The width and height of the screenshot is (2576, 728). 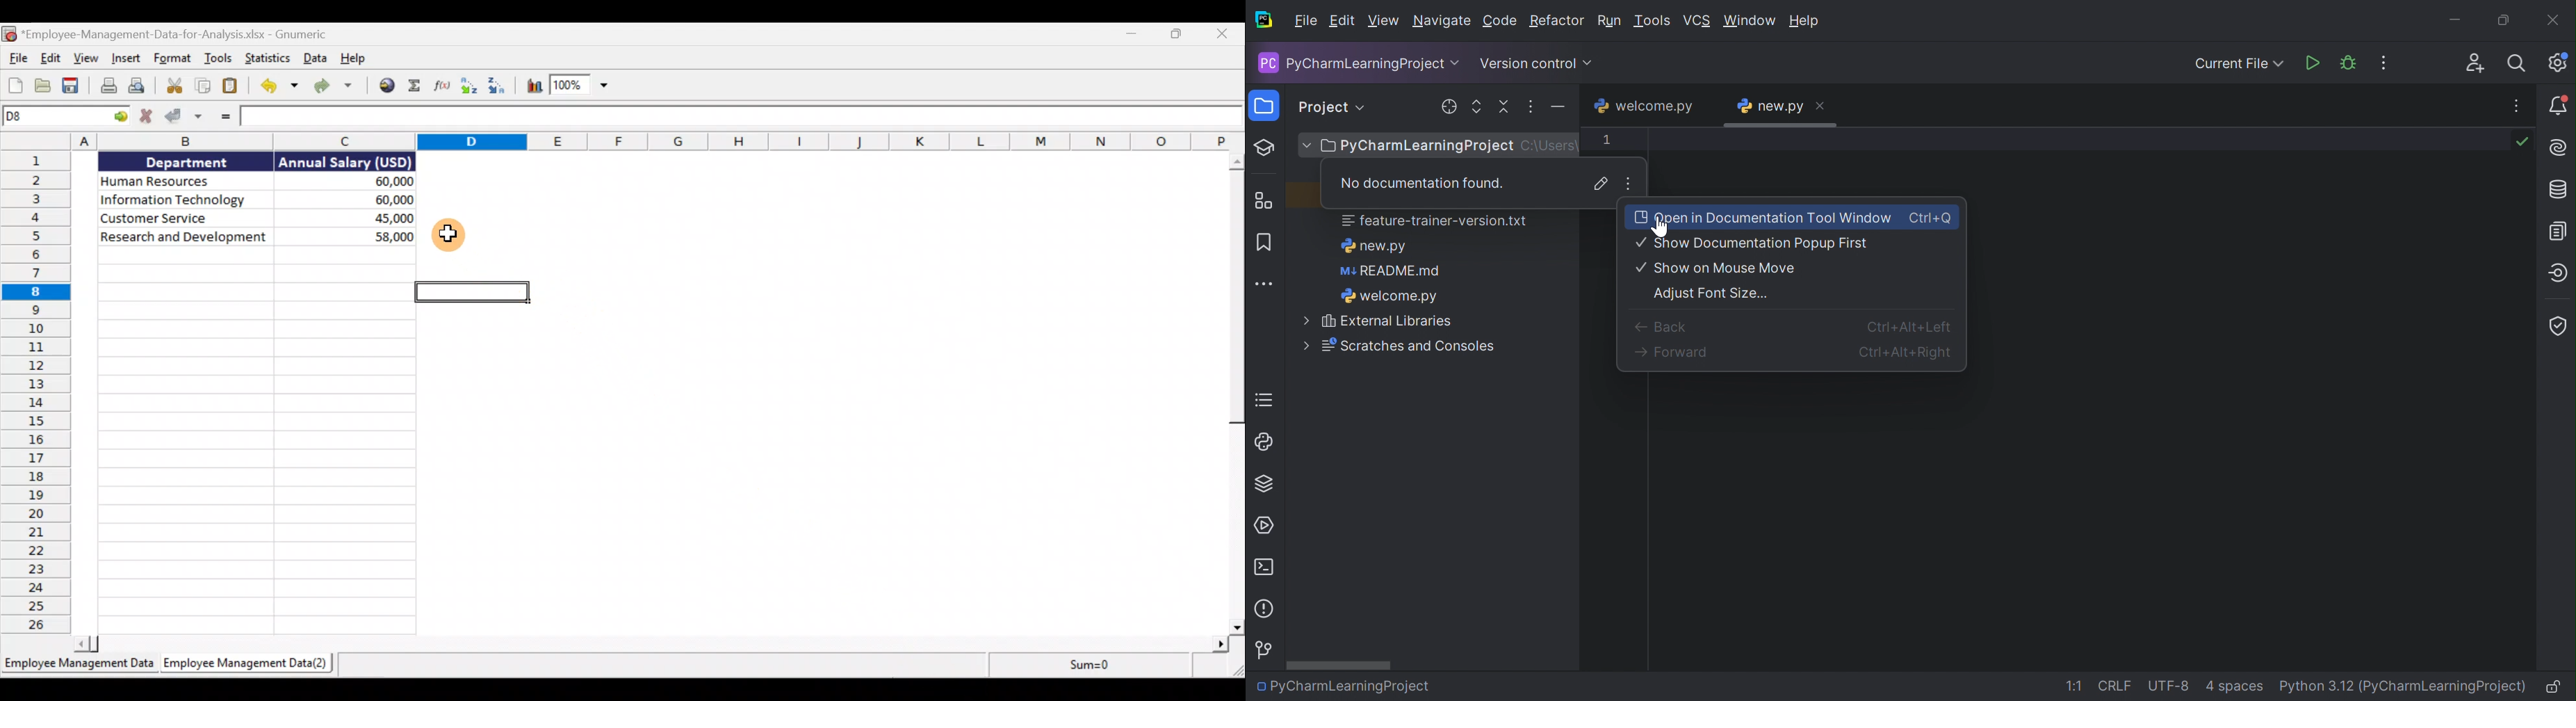 What do you see at coordinates (1666, 227) in the screenshot?
I see `cursor` at bounding box center [1666, 227].